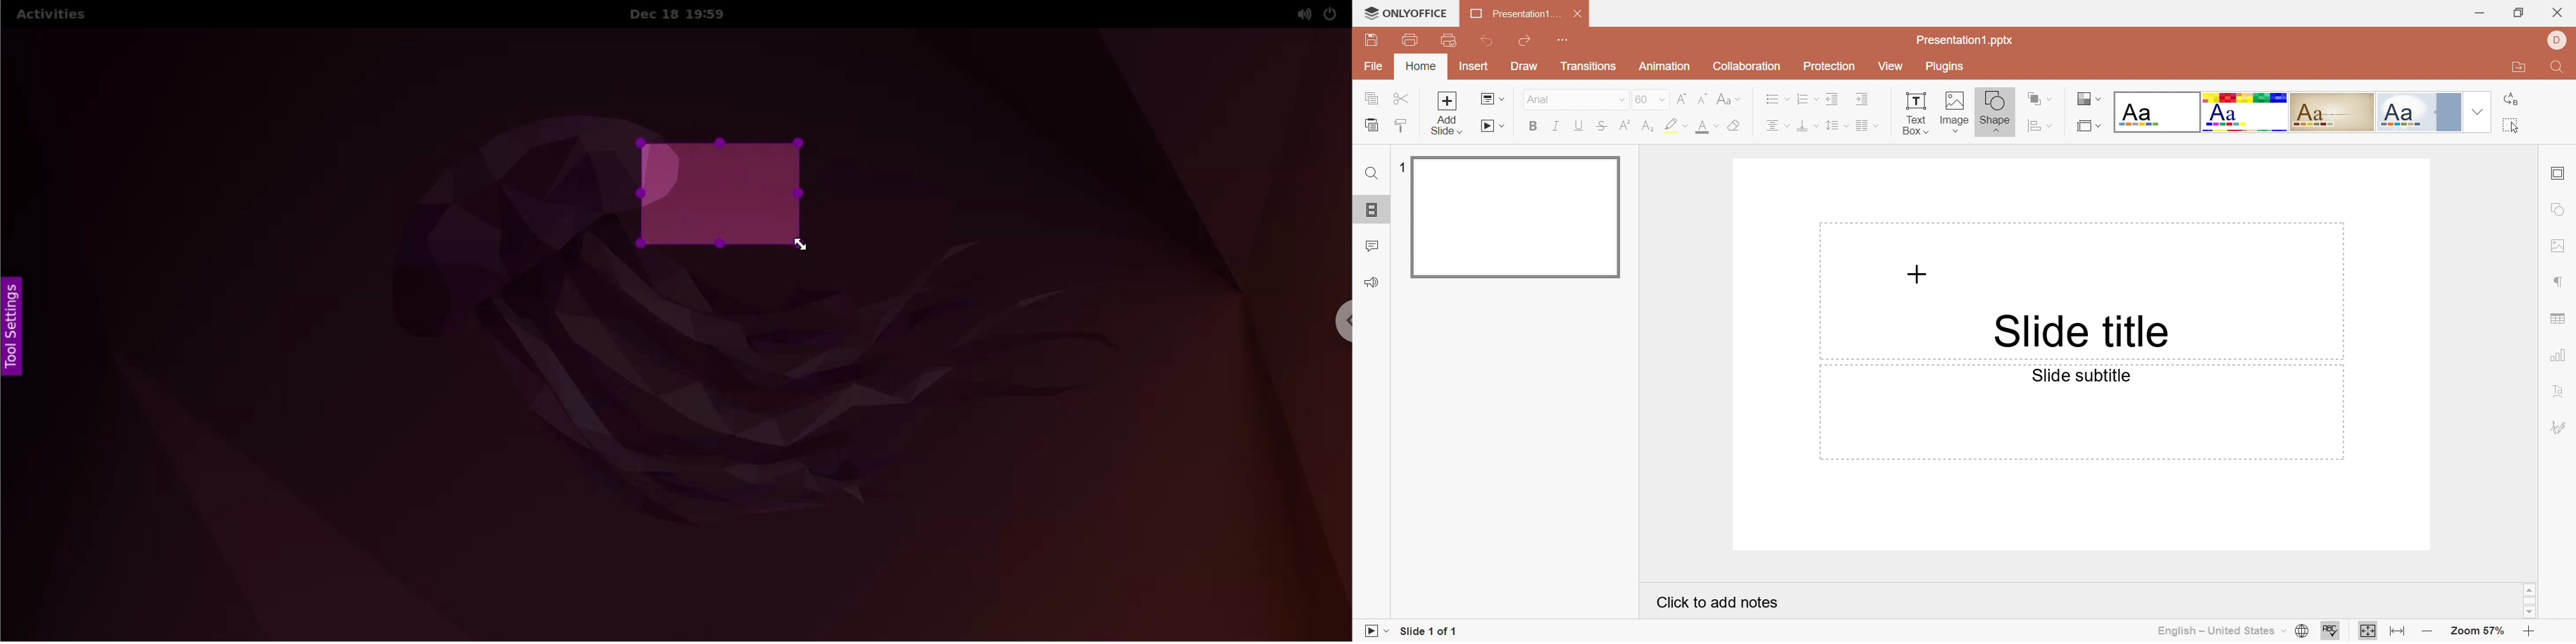  What do you see at coordinates (1516, 14) in the screenshot?
I see `Presentation1...` at bounding box center [1516, 14].